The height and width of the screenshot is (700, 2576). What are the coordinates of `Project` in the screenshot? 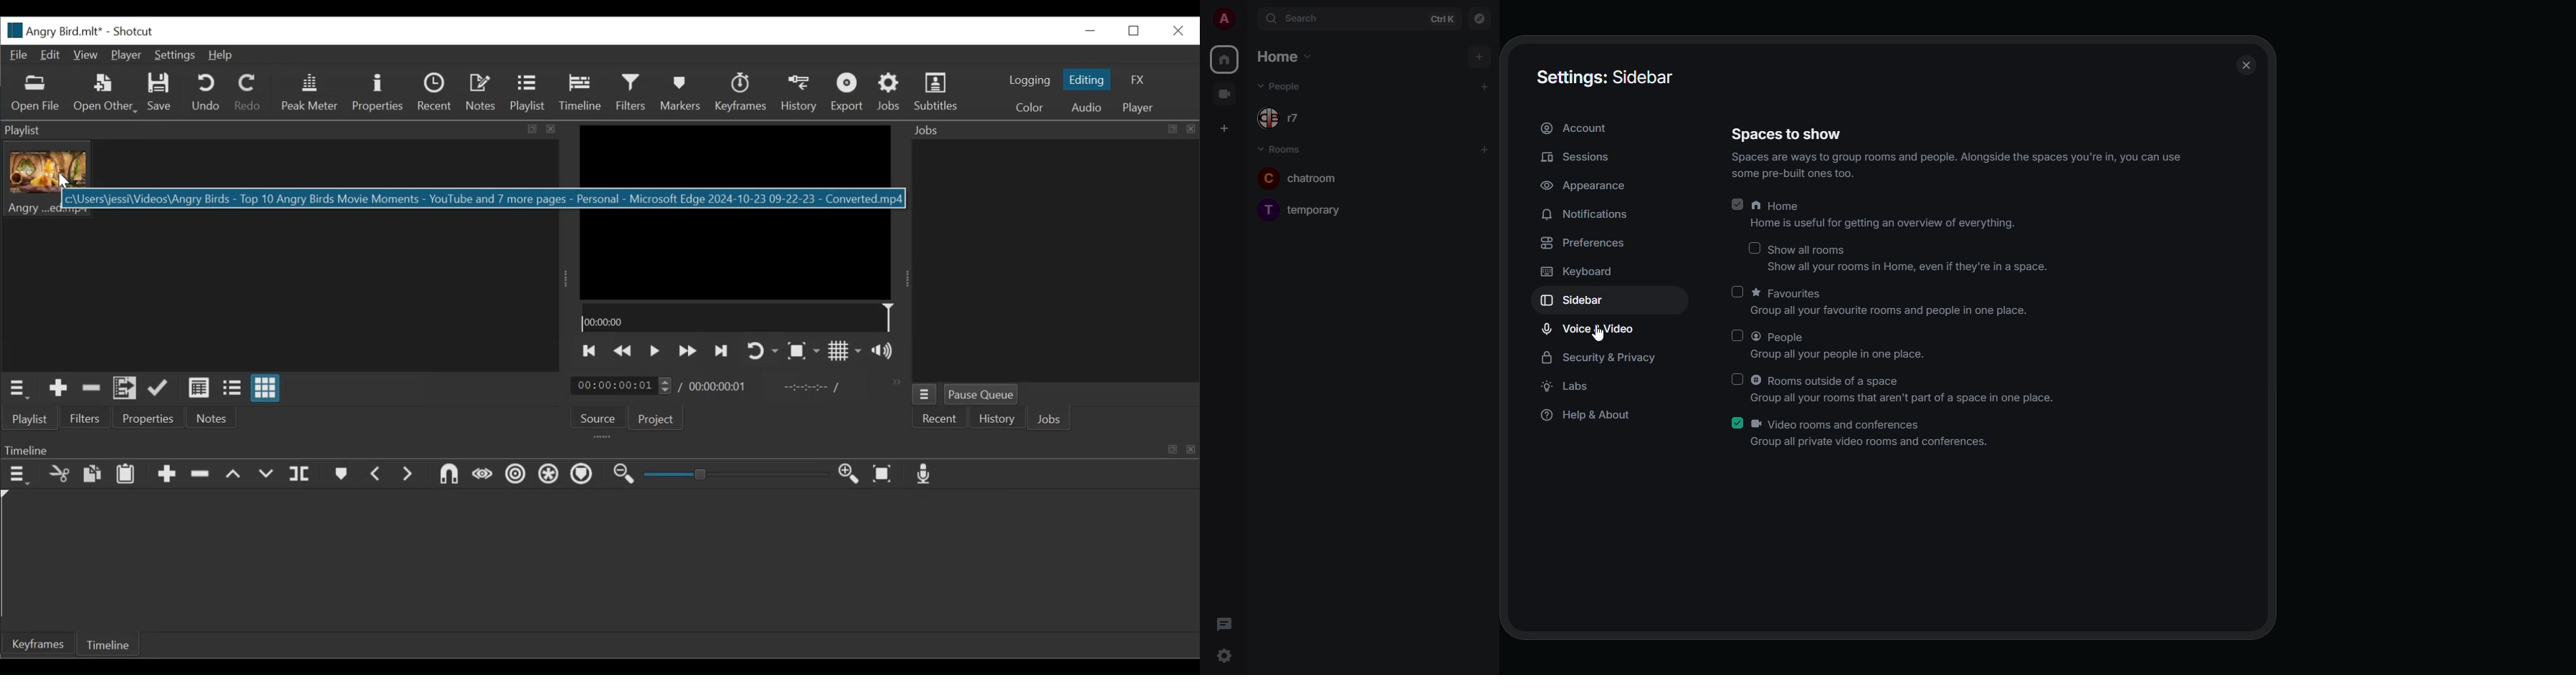 It's located at (658, 419).